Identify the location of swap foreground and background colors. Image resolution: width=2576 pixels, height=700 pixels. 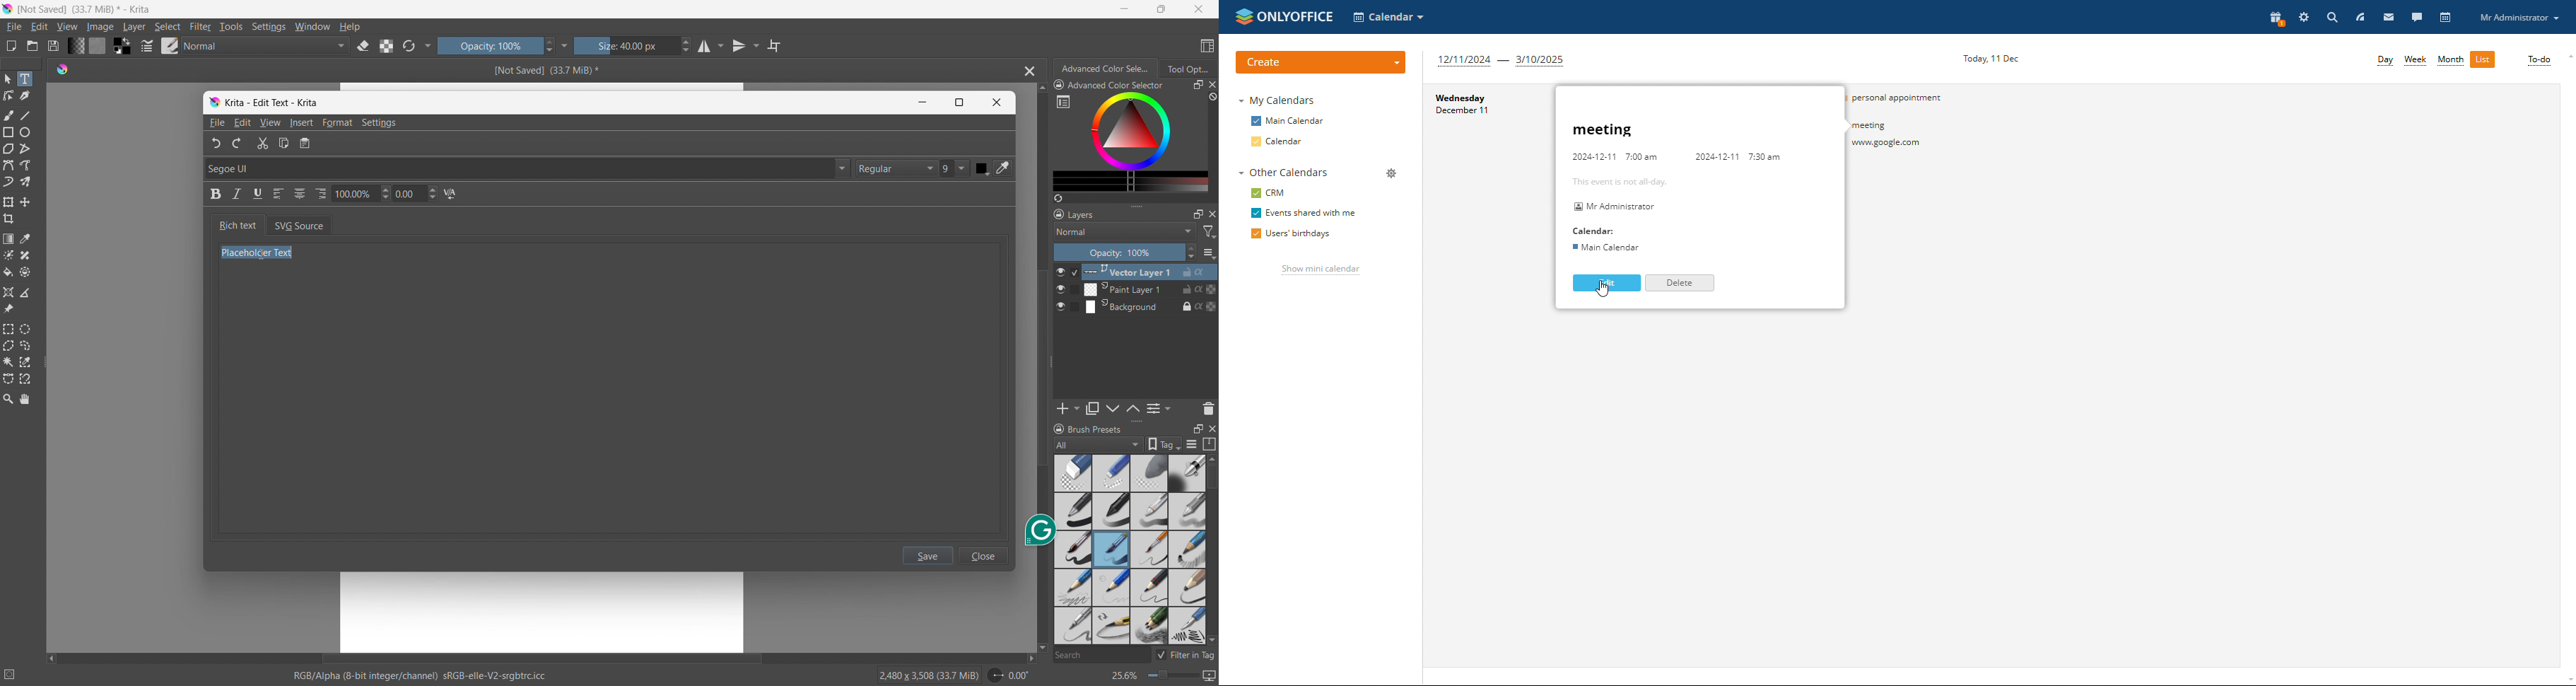
(122, 46).